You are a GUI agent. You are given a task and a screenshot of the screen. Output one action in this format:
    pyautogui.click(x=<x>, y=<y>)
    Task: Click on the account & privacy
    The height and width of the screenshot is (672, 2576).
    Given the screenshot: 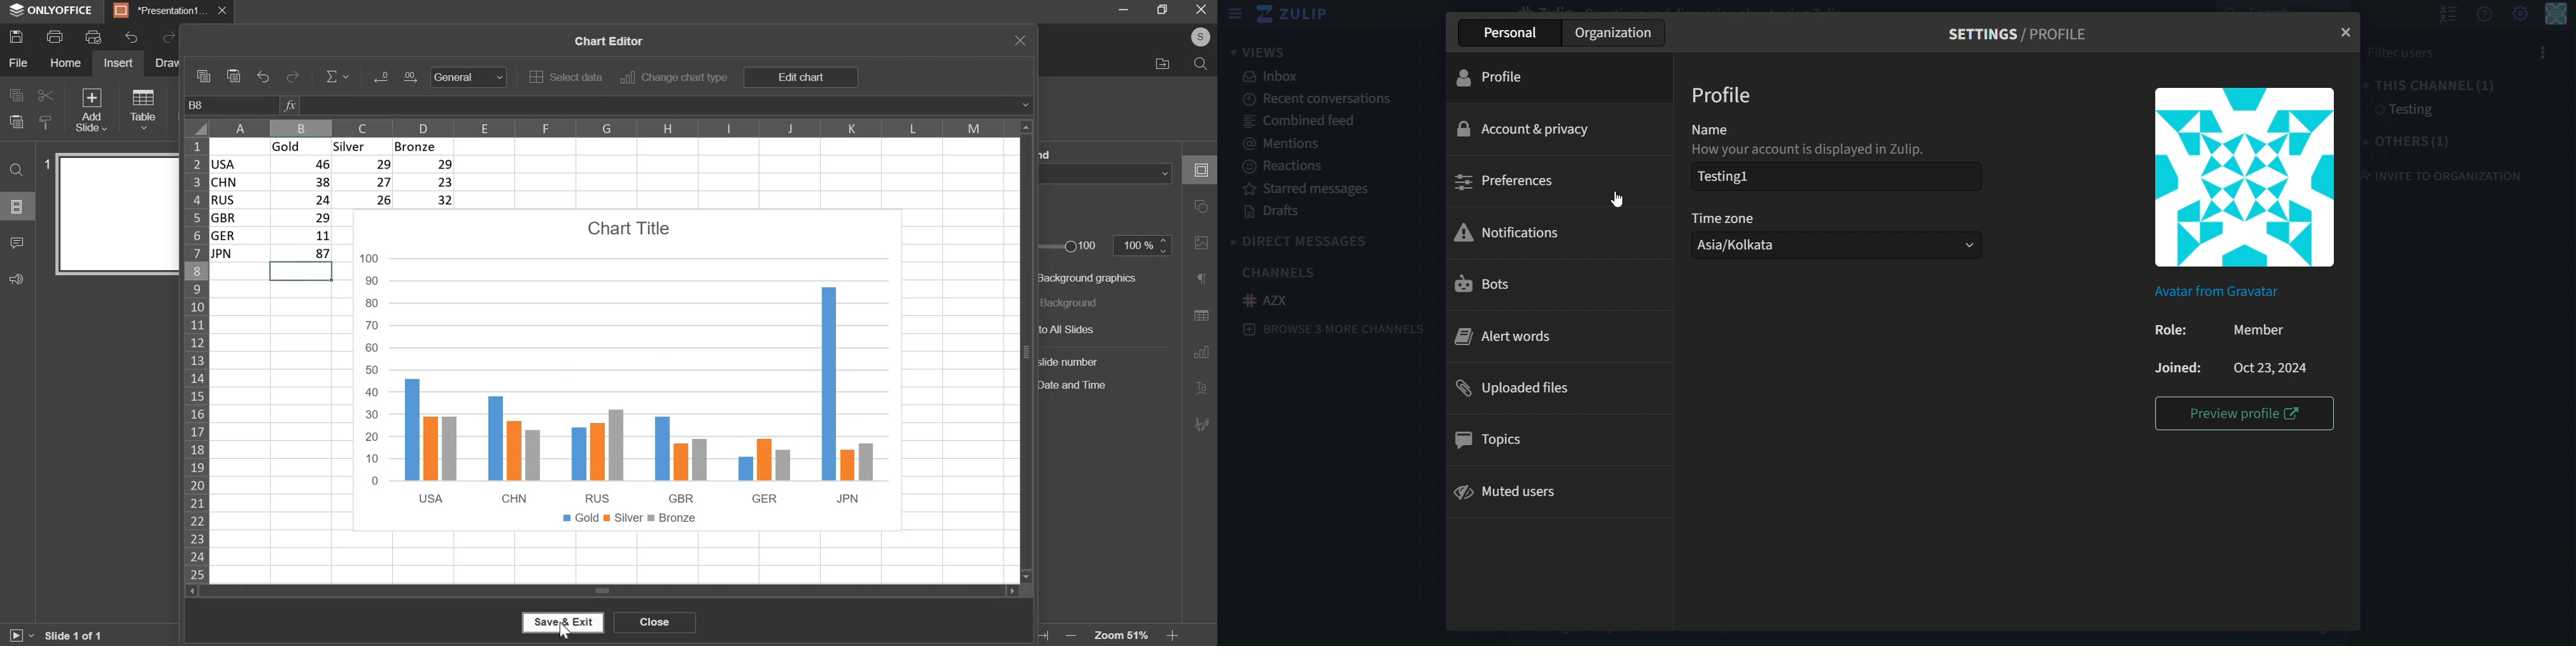 What is the action you would take?
    pyautogui.click(x=1527, y=127)
    